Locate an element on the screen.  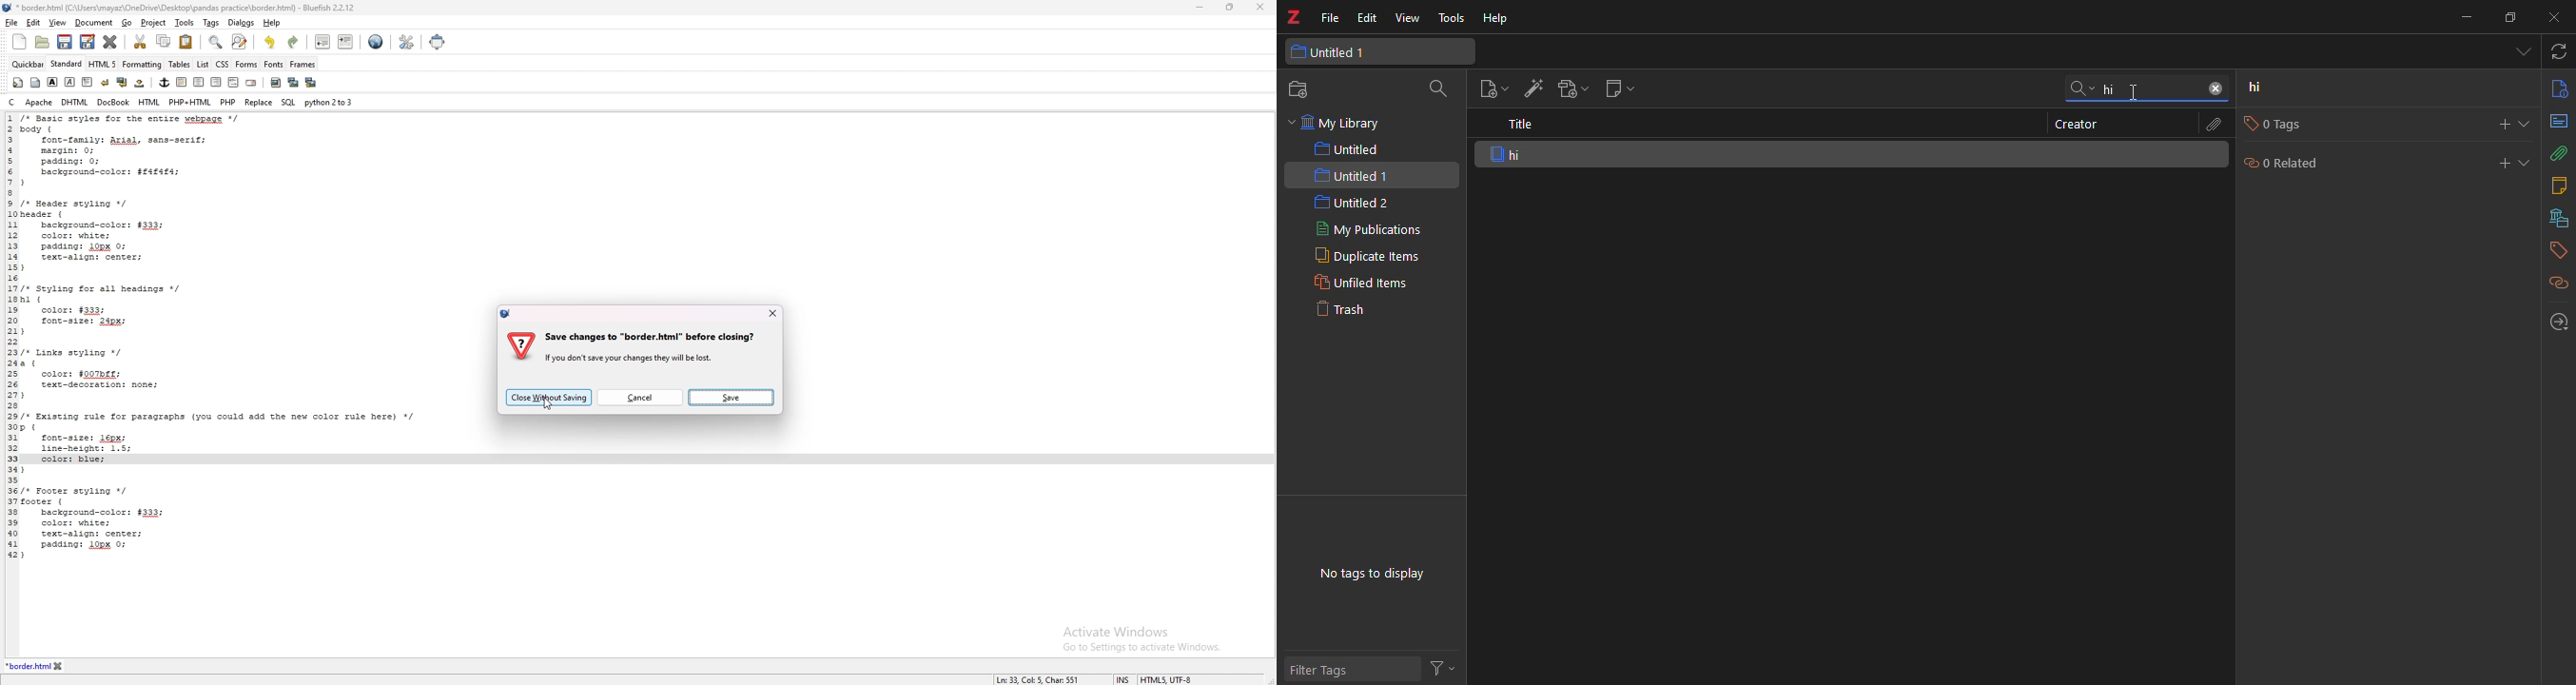
add items is located at coordinates (1532, 89).